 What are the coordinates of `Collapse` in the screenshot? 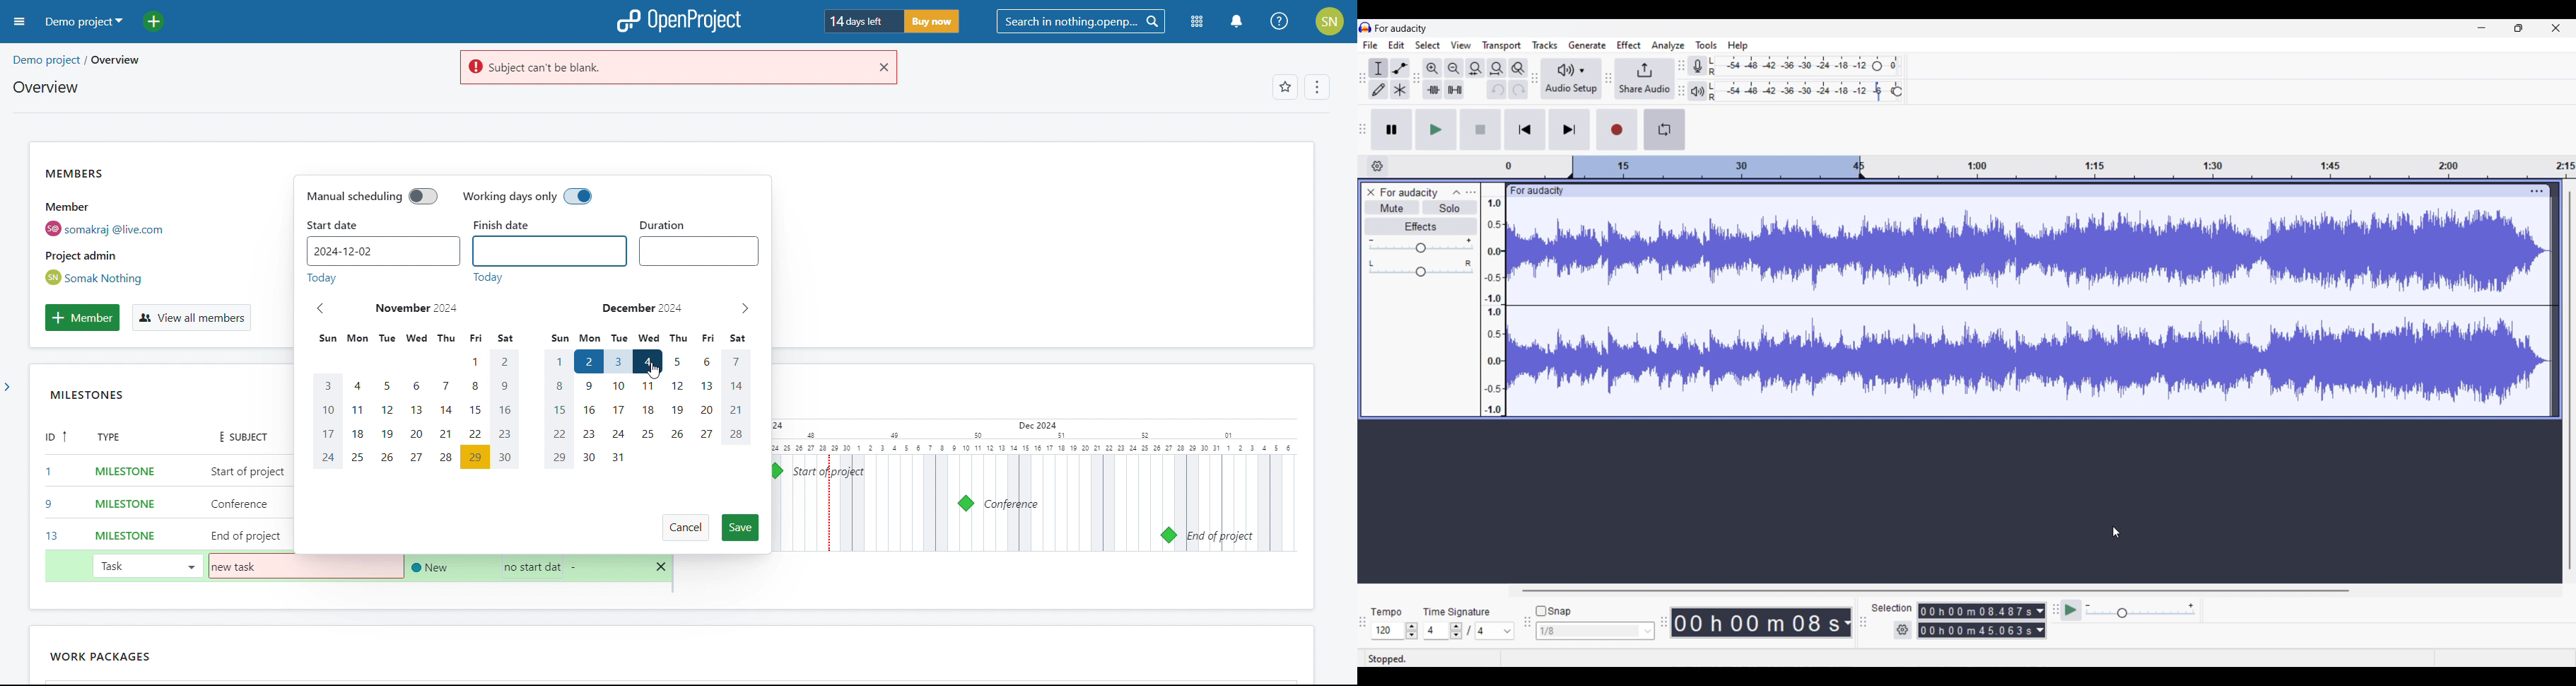 It's located at (1457, 192).